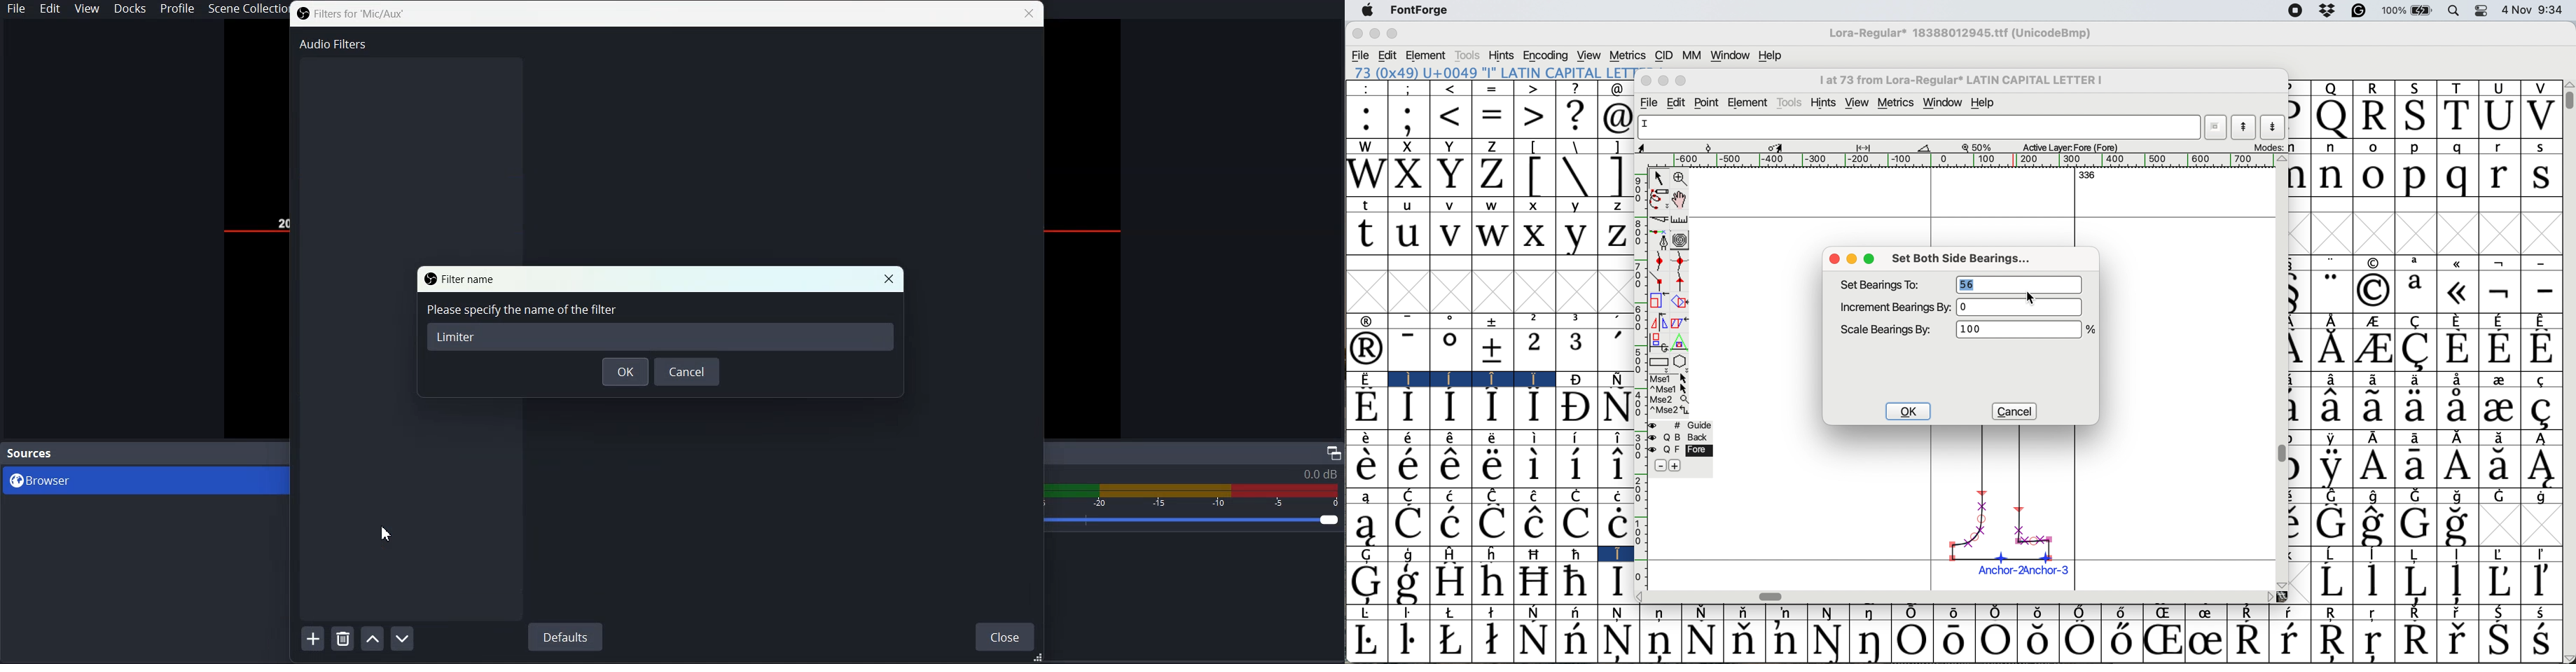 The height and width of the screenshot is (672, 2576). I want to click on Symbol, so click(1451, 581).